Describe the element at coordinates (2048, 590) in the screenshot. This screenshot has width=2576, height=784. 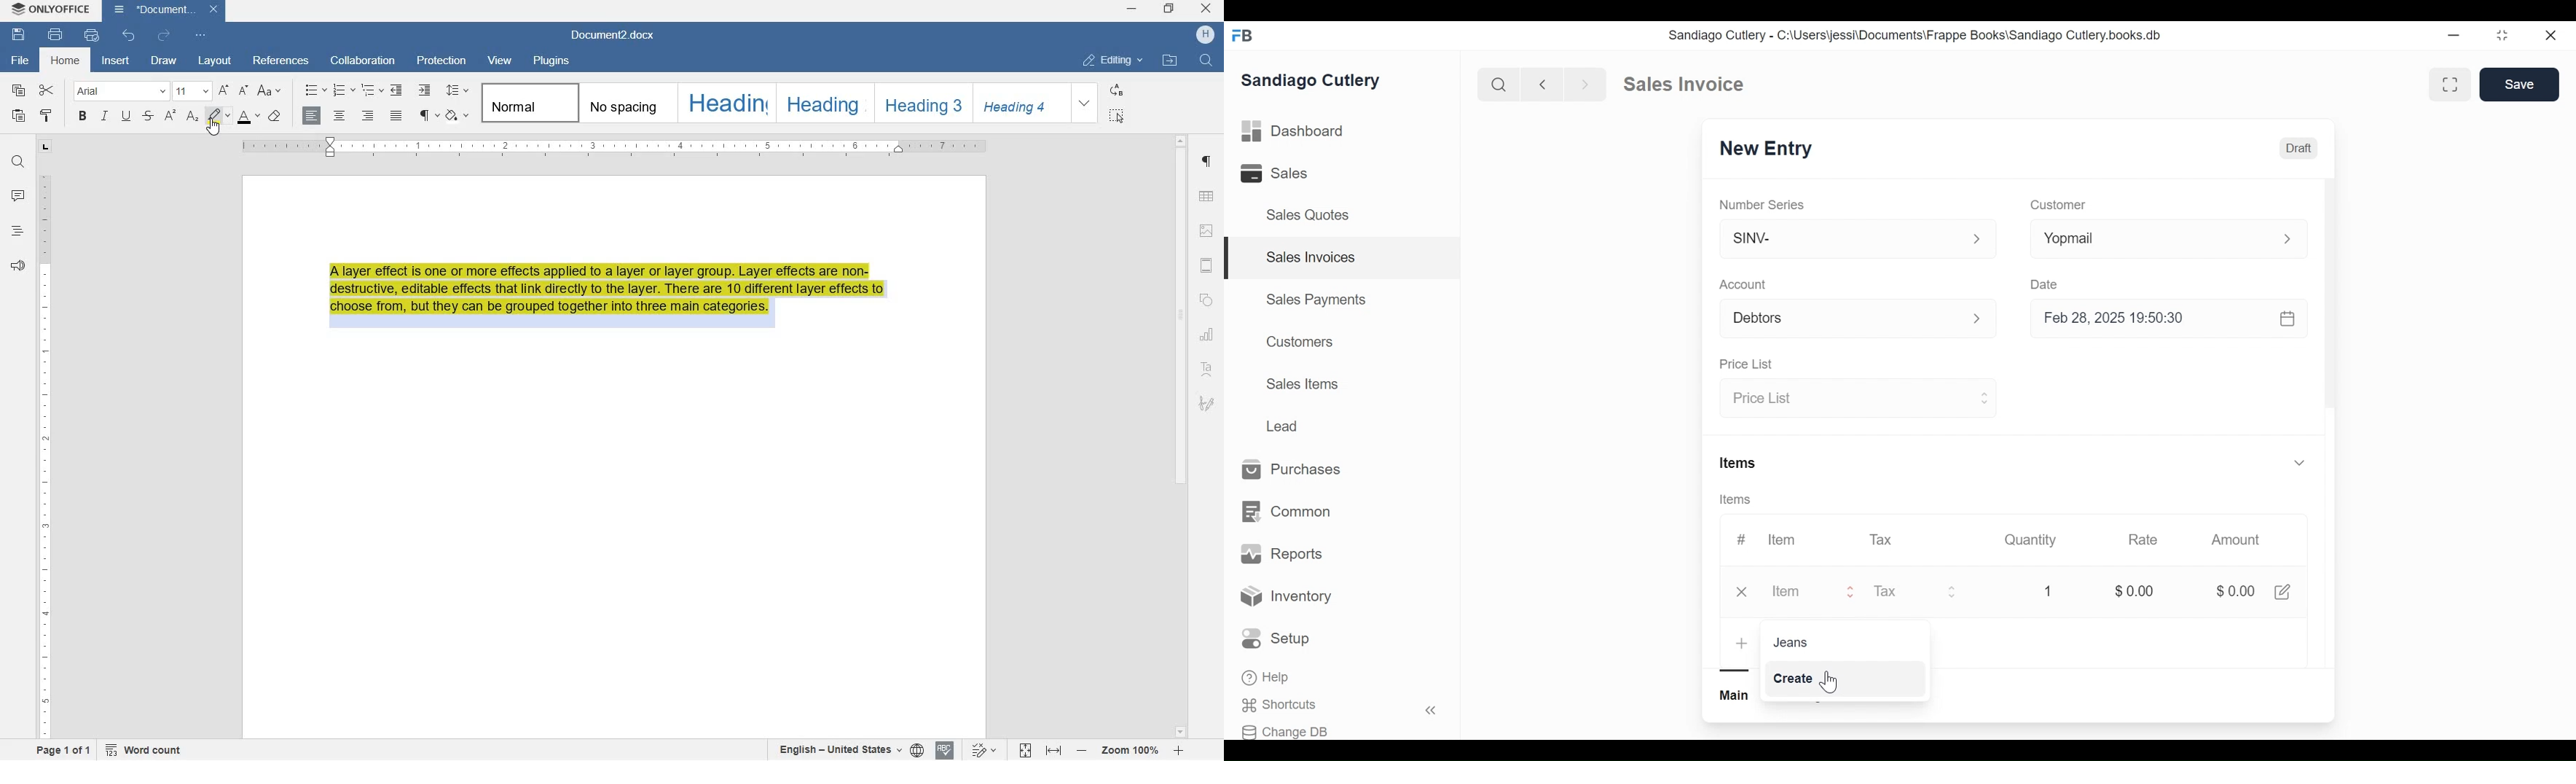
I see `1 ` at that location.